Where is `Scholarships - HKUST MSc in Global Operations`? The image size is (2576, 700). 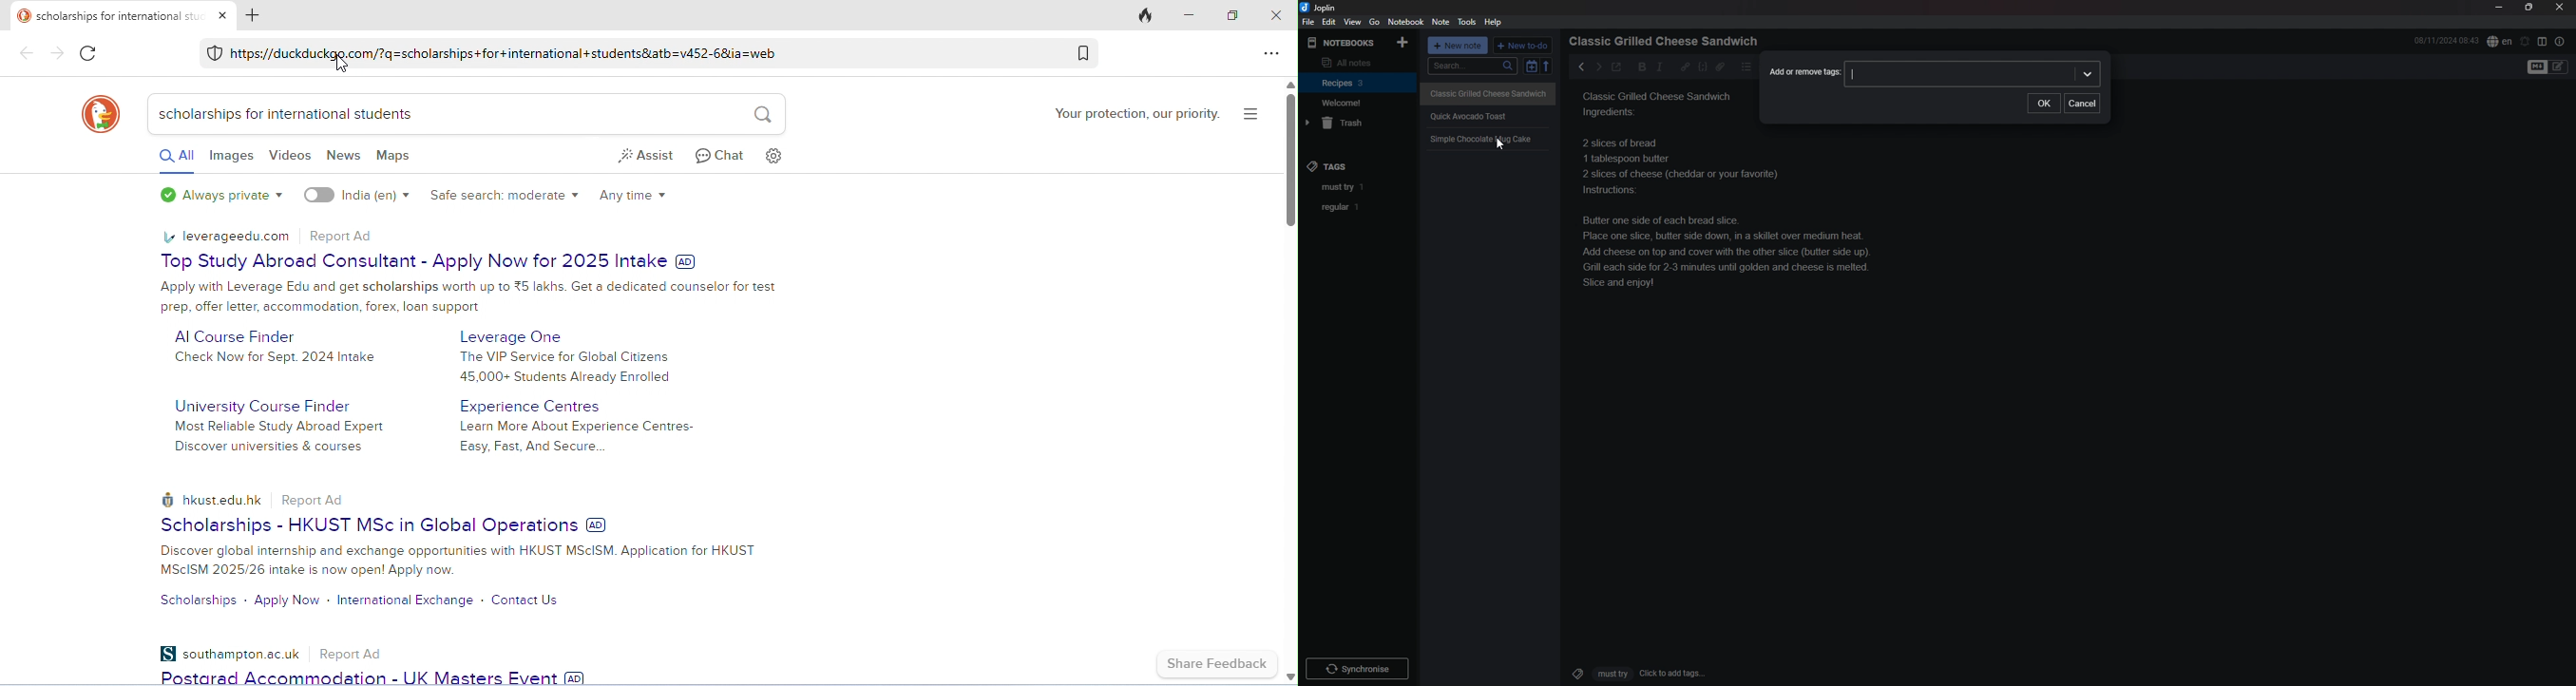 Scholarships - HKUST MSc in Global Operations is located at coordinates (386, 525).